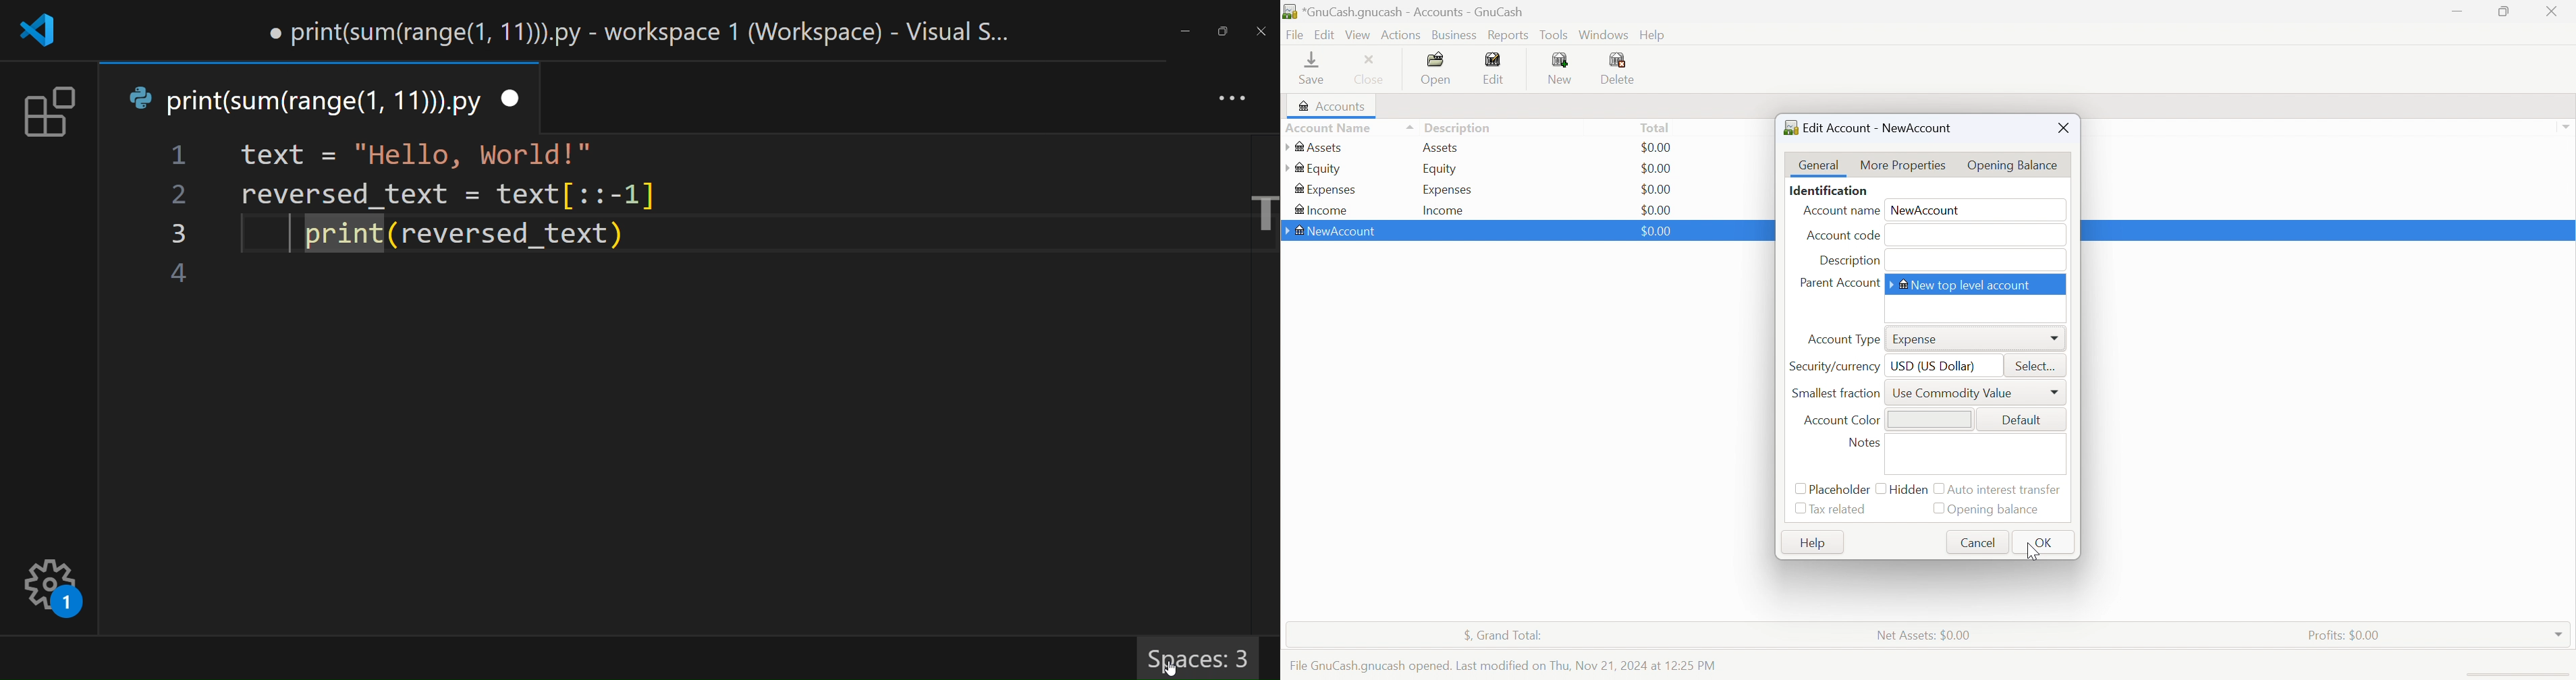 This screenshot has height=700, width=2576. Describe the element at coordinates (1657, 147) in the screenshot. I see `$0.00` at that location.